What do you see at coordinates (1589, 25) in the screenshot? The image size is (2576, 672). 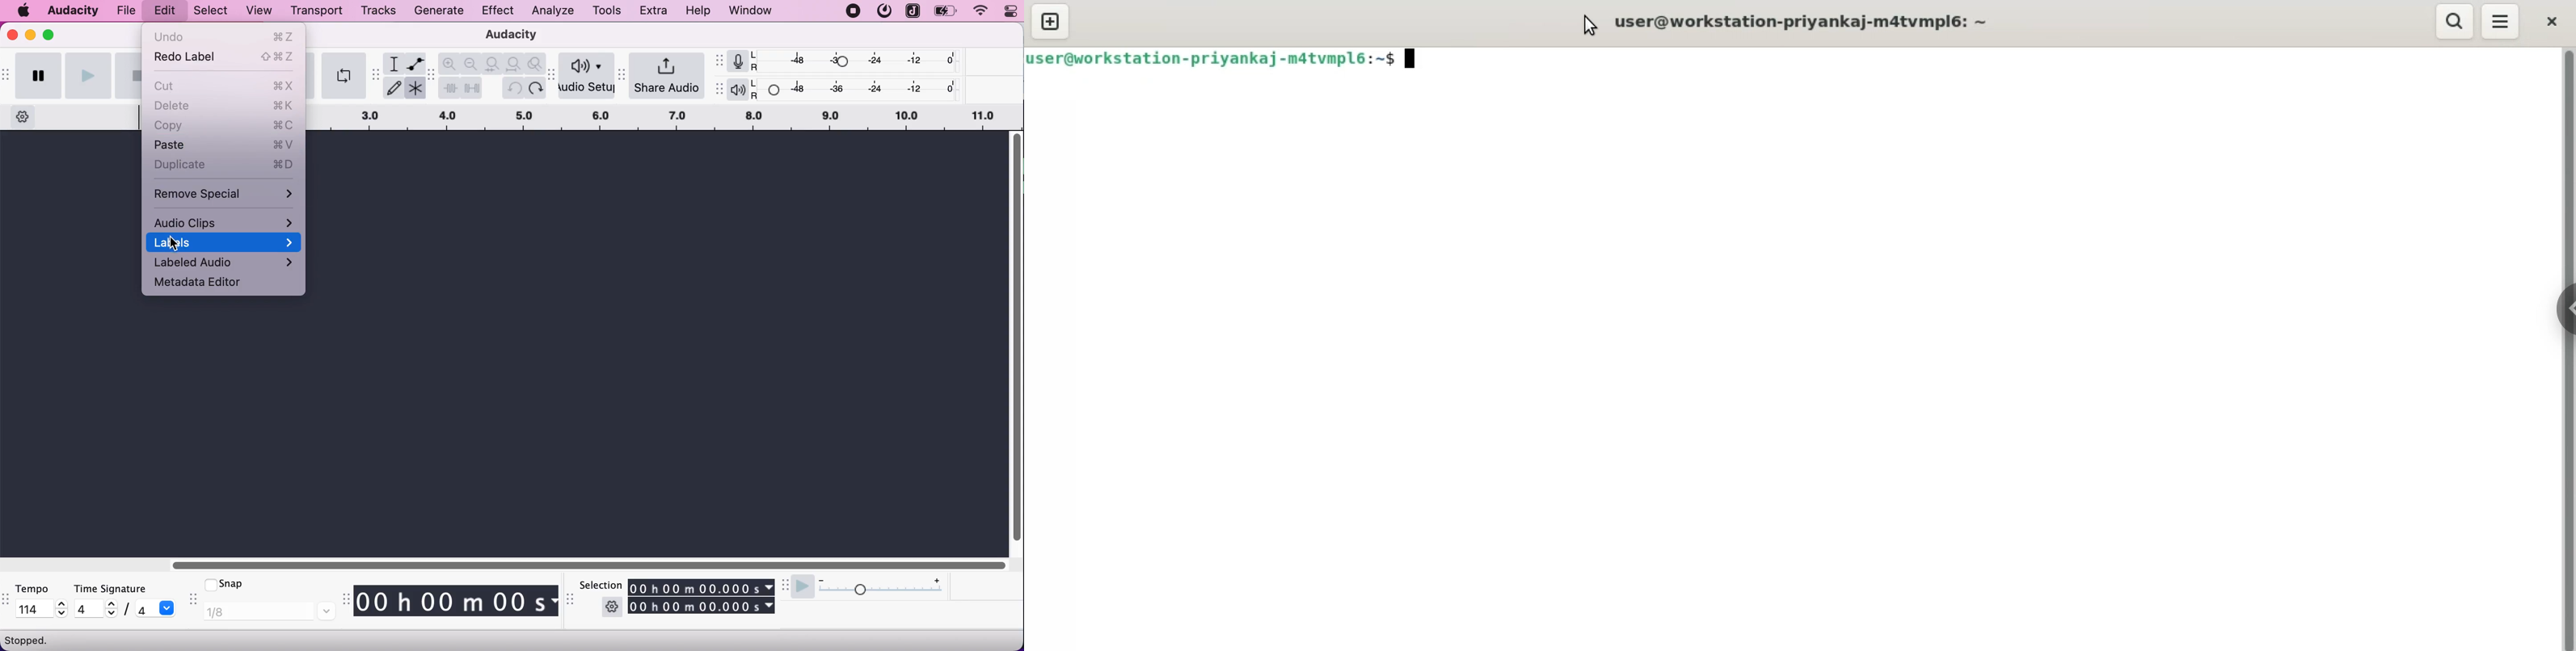 I see `cursor` at bounding box center [1589, 25].